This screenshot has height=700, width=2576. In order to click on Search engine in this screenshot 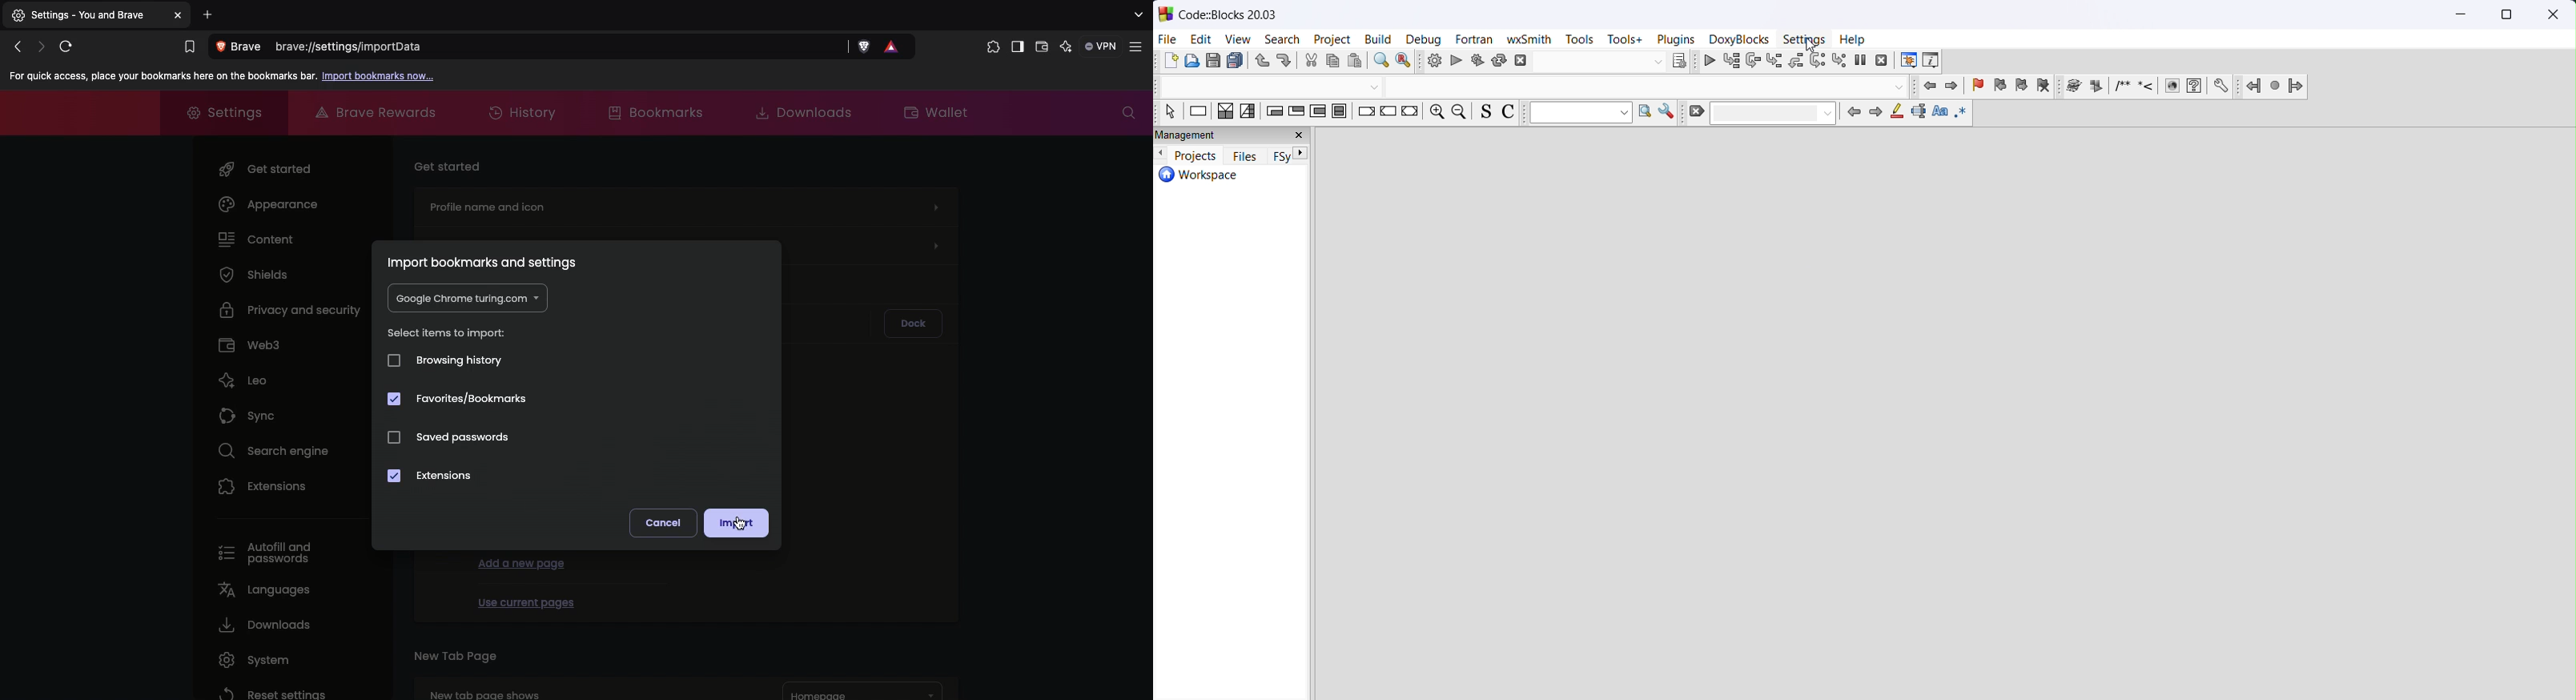, I will do `click(268, 449)`.